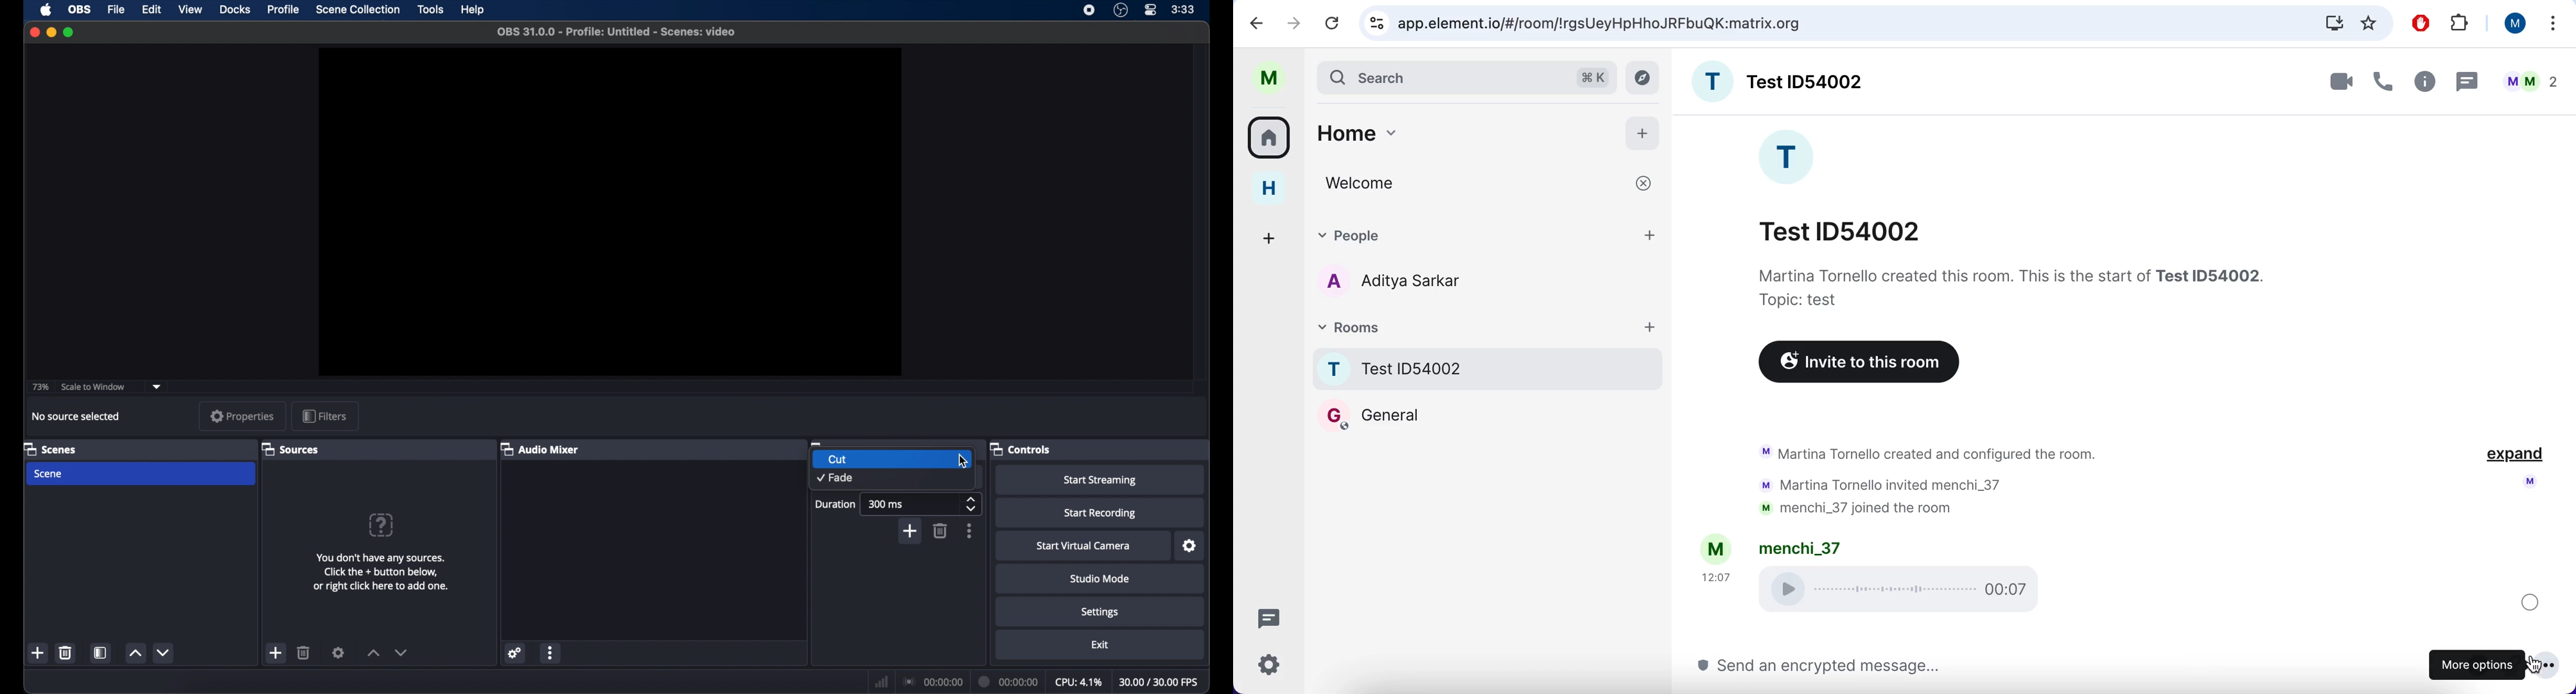  Describe the element at coordinates (2460, 22) in the screenshot. I see `extensions` at that location.